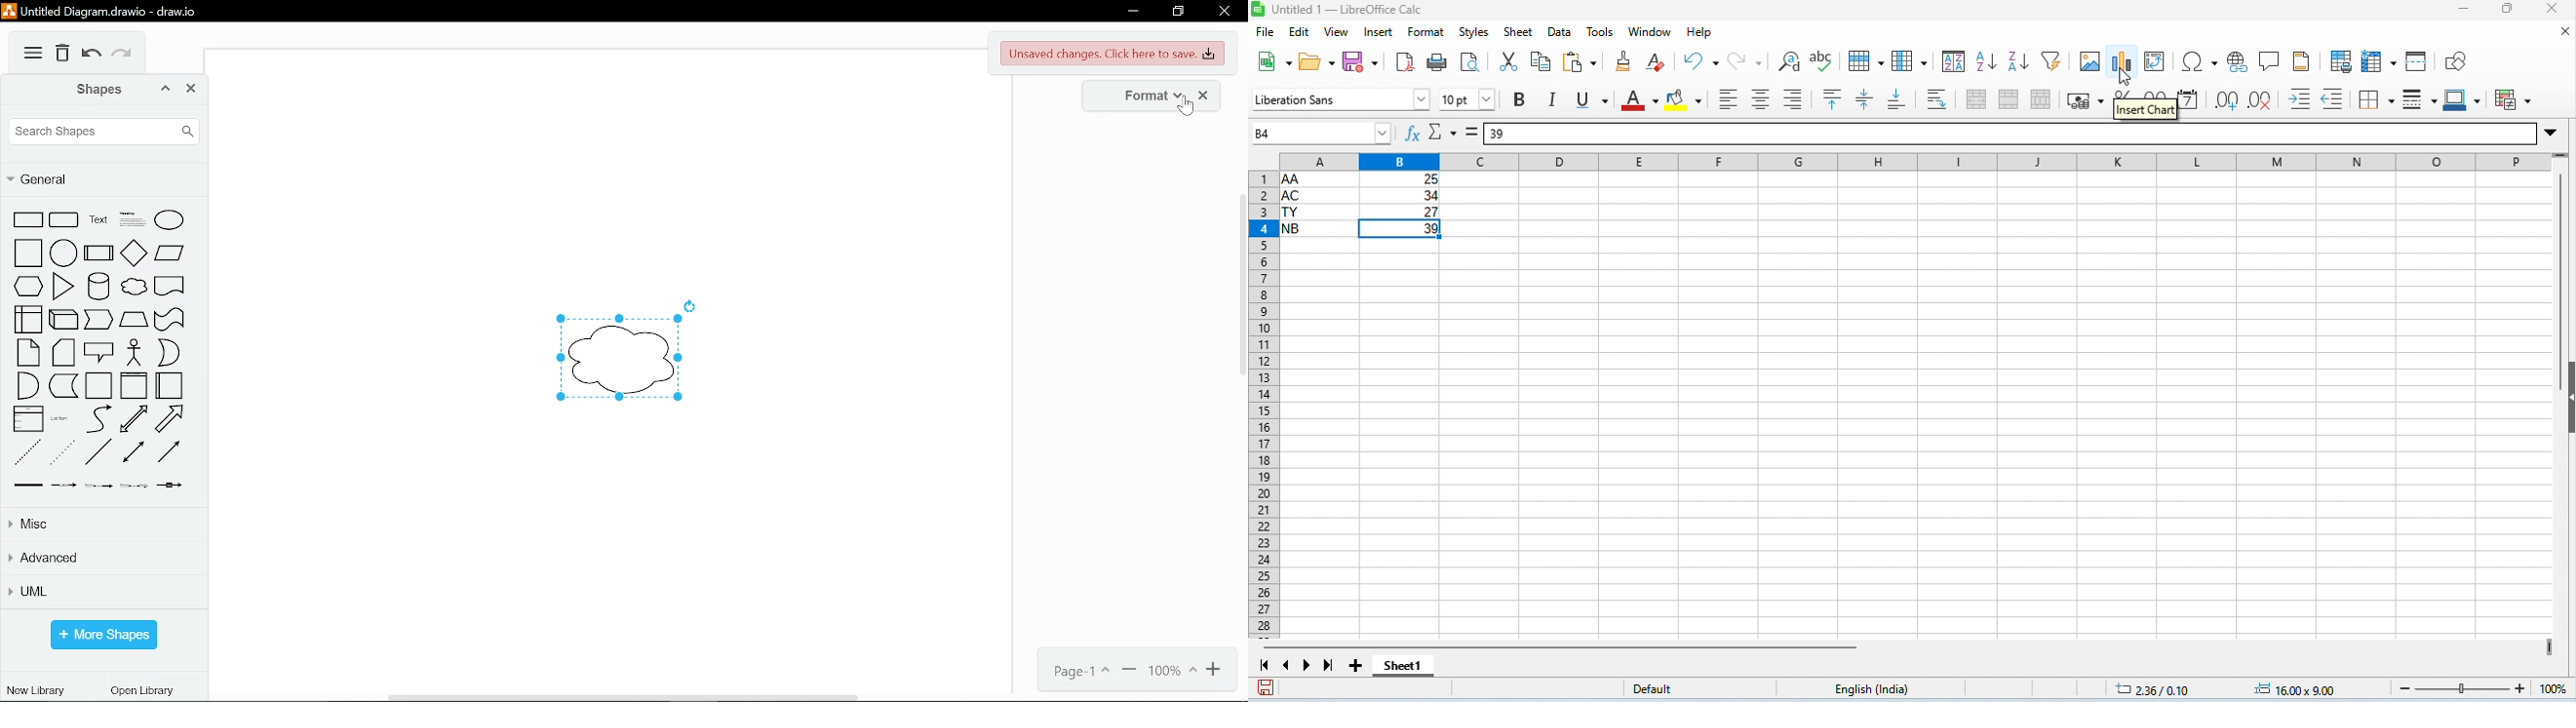 Image resolution: width=2576 pixels, height=728 pixels. What do you see at coordinates (2090, 61) in the screenshot?
I see `insert image` at bounding box center [2090, 61].